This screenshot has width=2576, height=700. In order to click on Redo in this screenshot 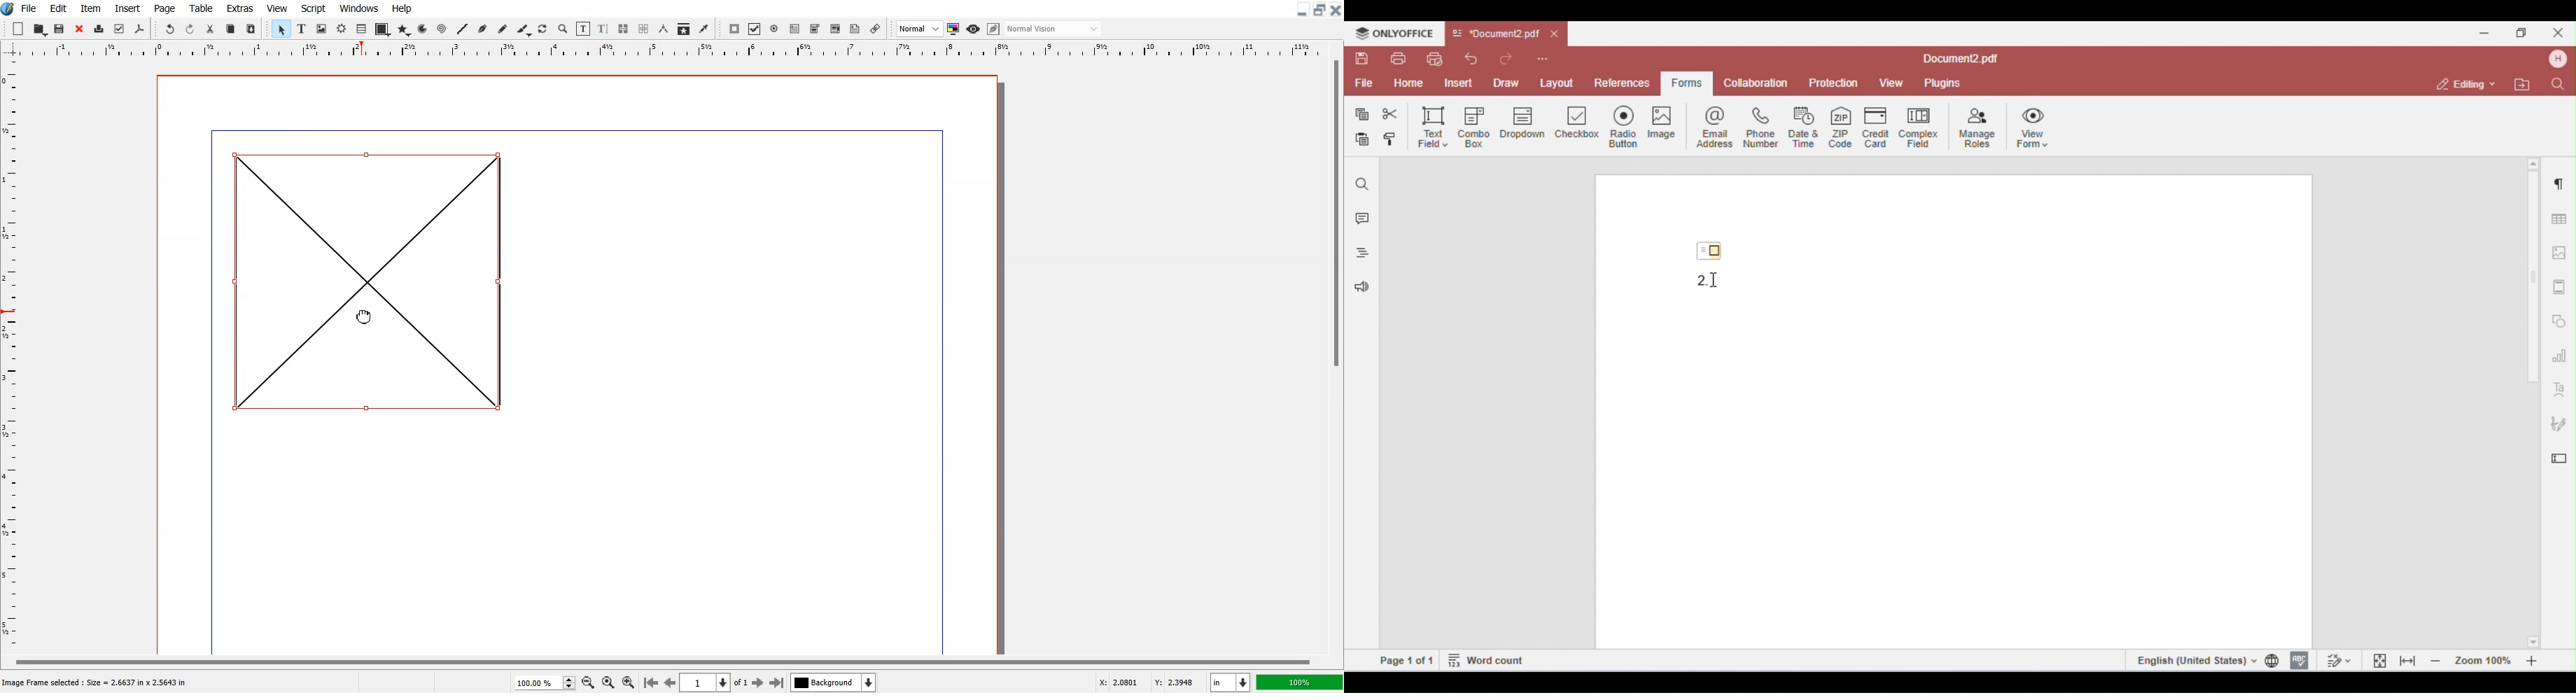, I will do `click(190, 28)`.